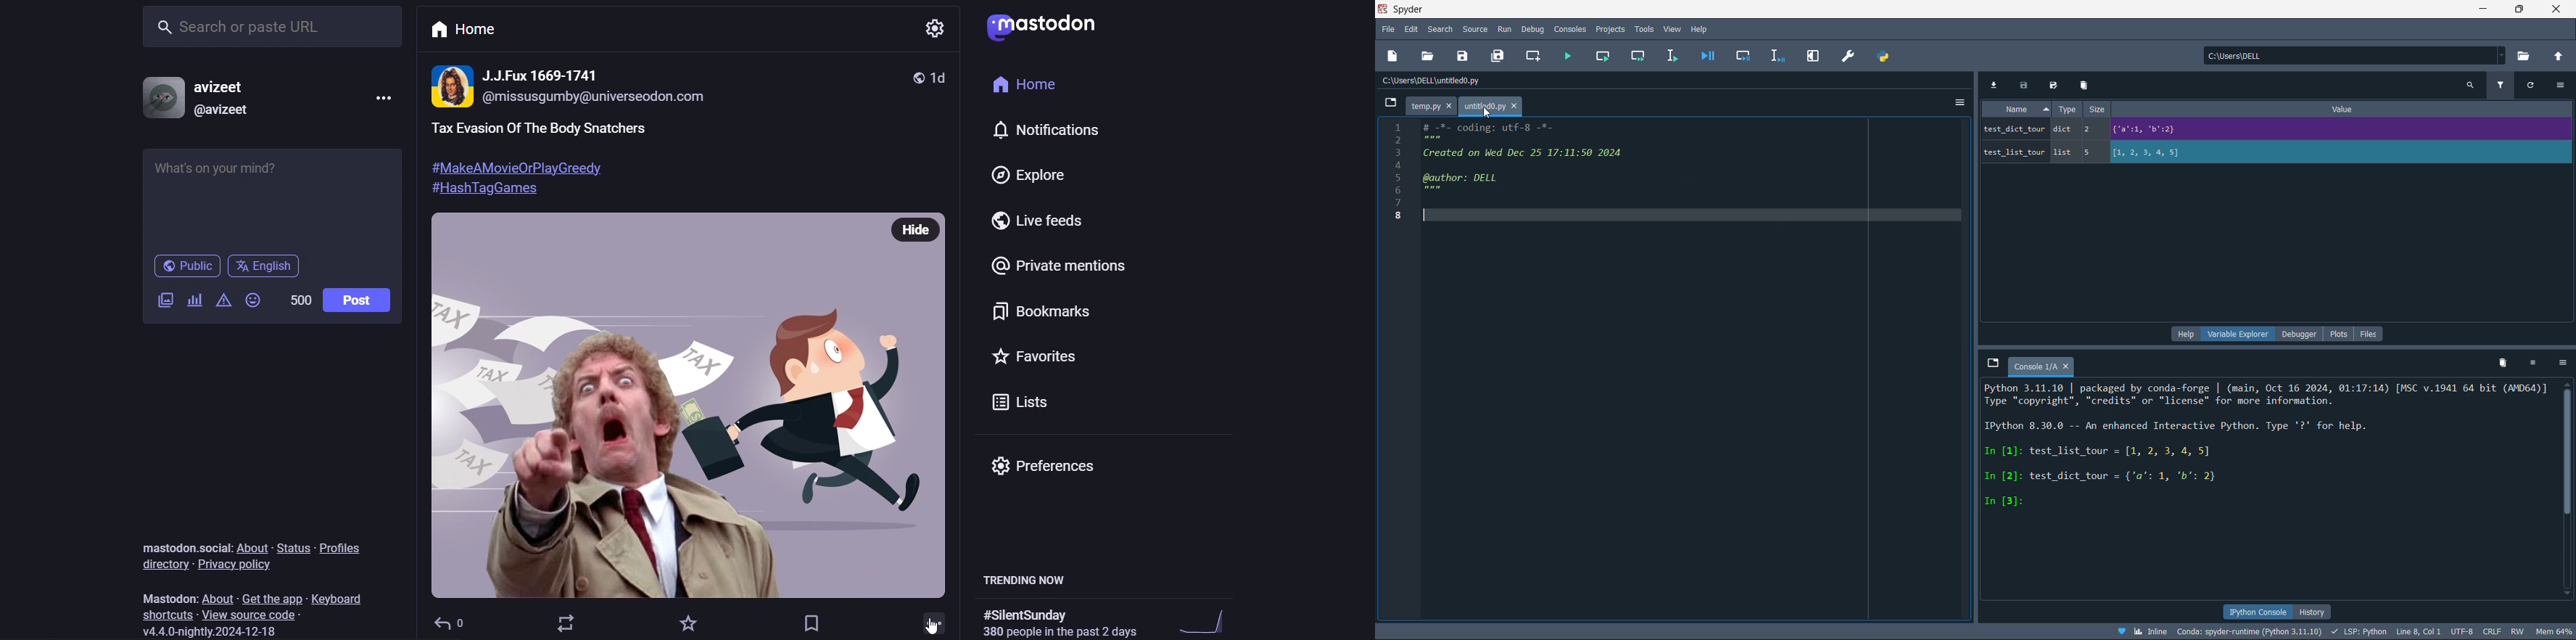 The width and height of the screenshot is (2576, 644). I want to click on status, so click(293, 546).